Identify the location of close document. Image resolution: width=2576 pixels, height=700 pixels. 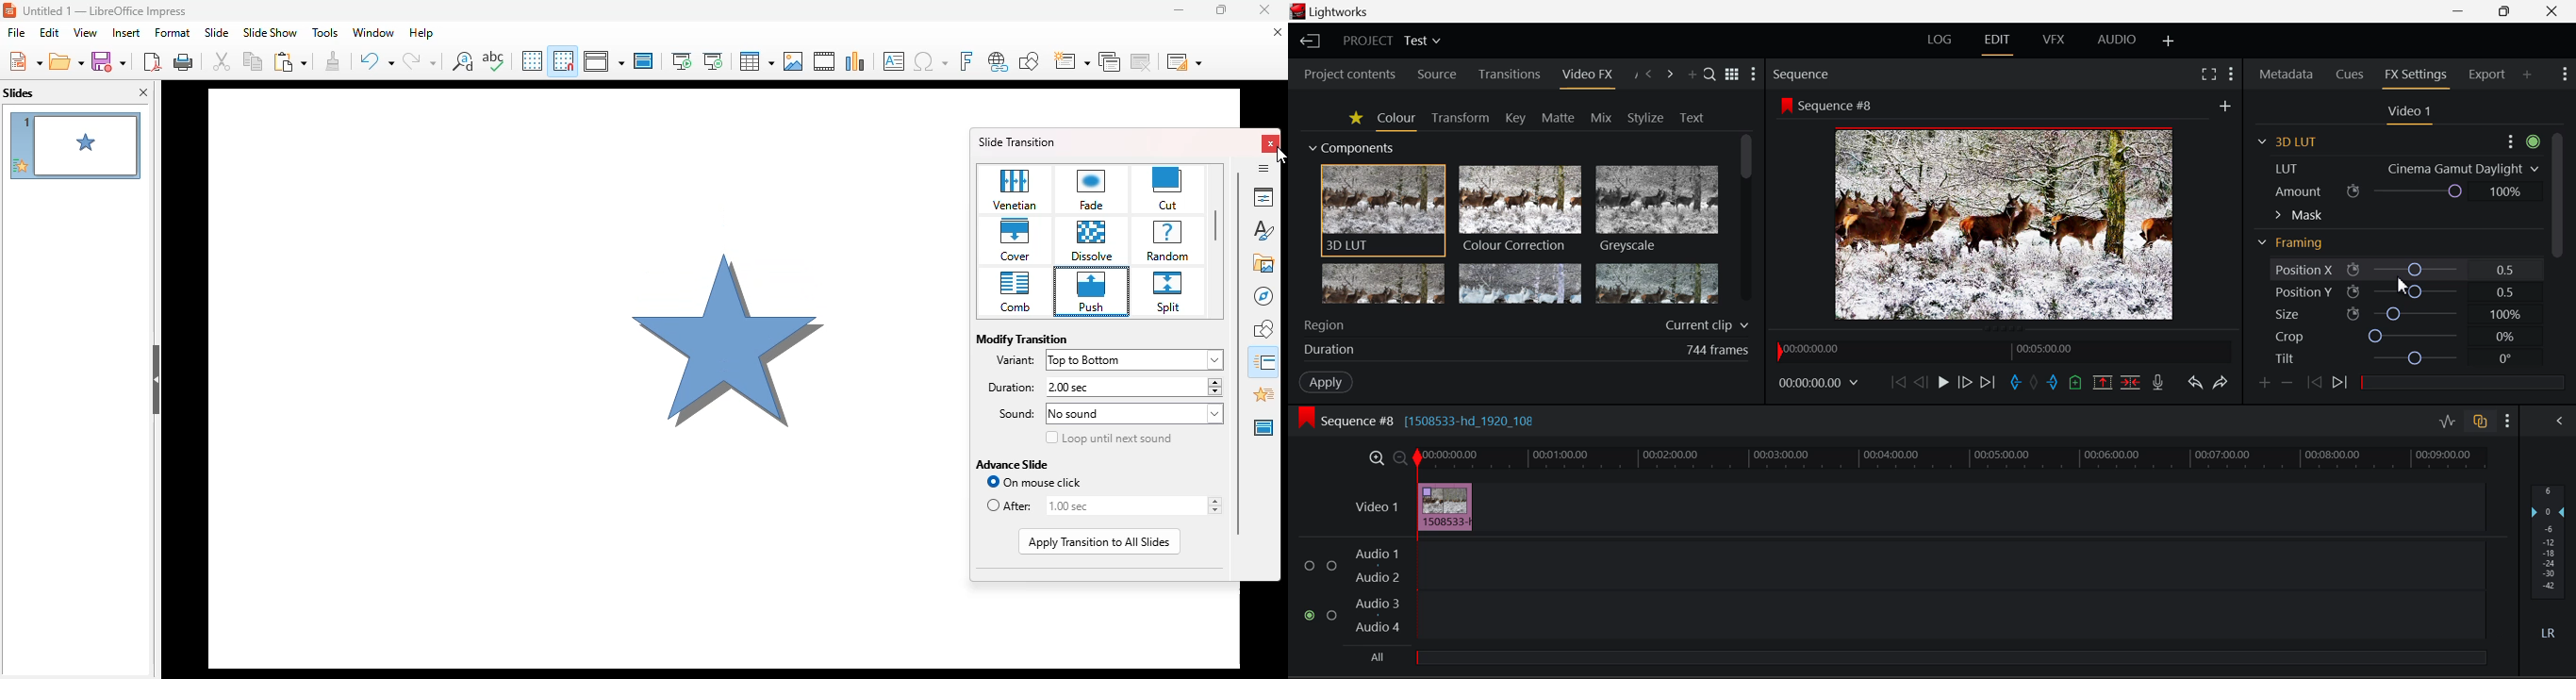
(1278, 31).